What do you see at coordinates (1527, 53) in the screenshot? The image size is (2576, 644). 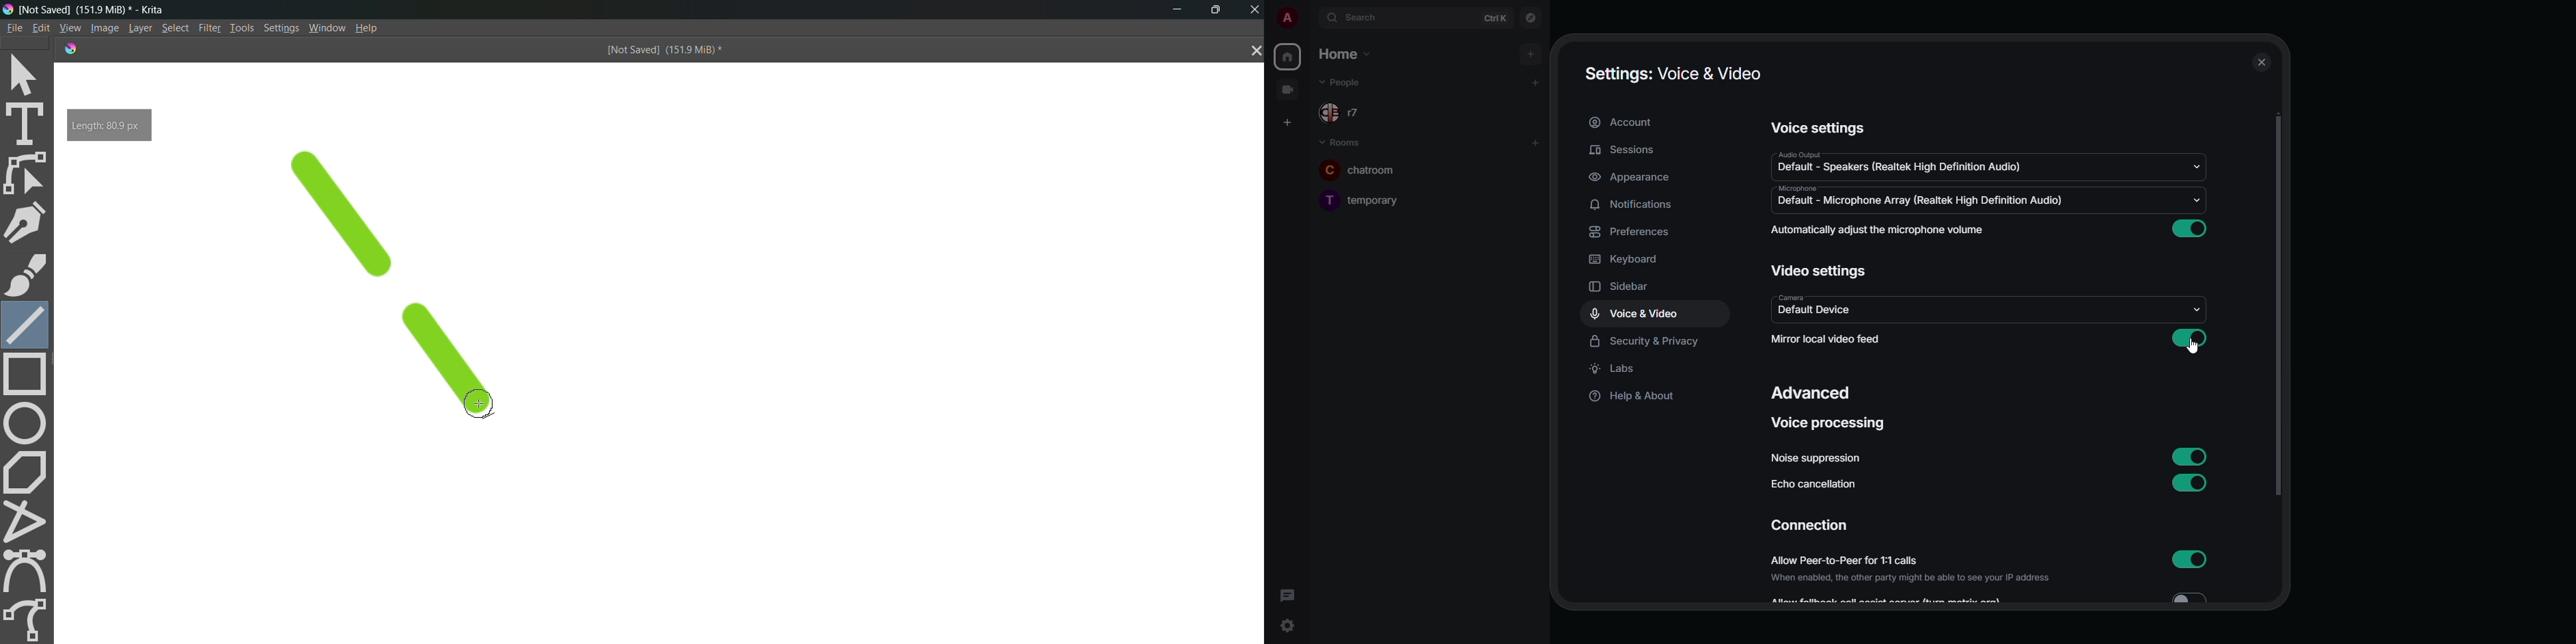 I see `add` at bounding box center [1527, 53].